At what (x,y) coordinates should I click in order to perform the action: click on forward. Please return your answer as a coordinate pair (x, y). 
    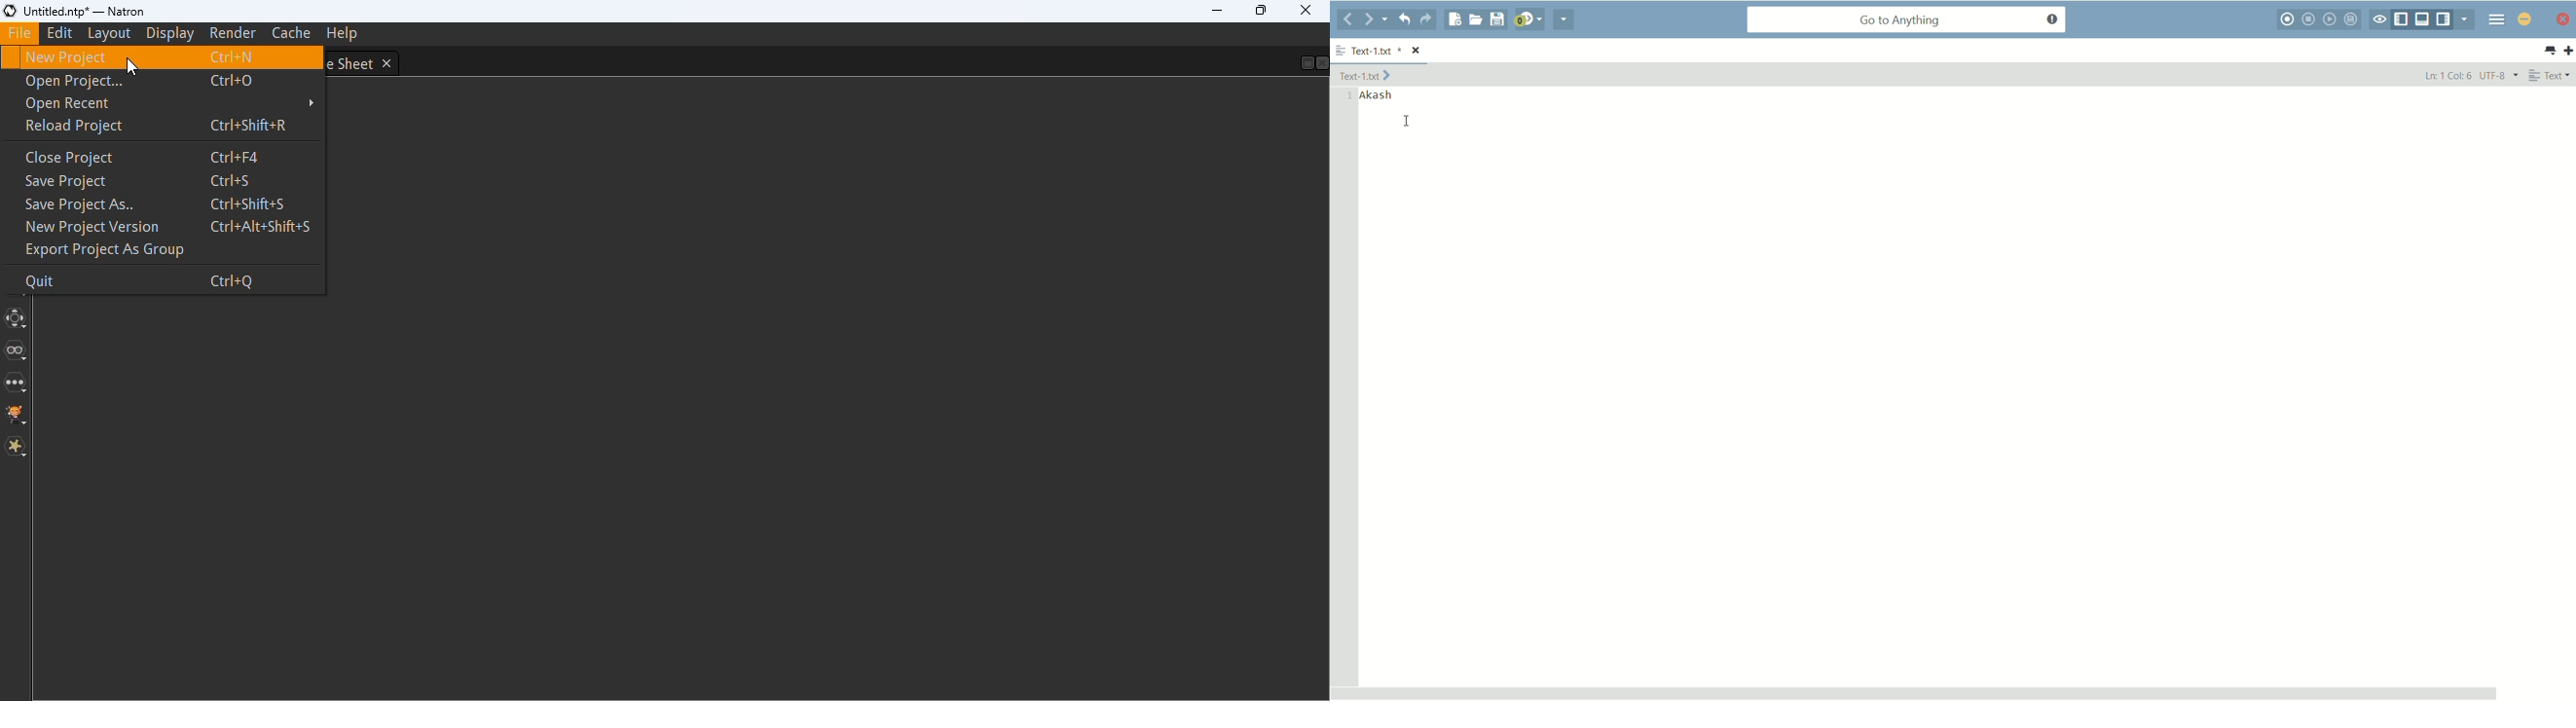
    Looking at the image, I should click on (1375, 19).